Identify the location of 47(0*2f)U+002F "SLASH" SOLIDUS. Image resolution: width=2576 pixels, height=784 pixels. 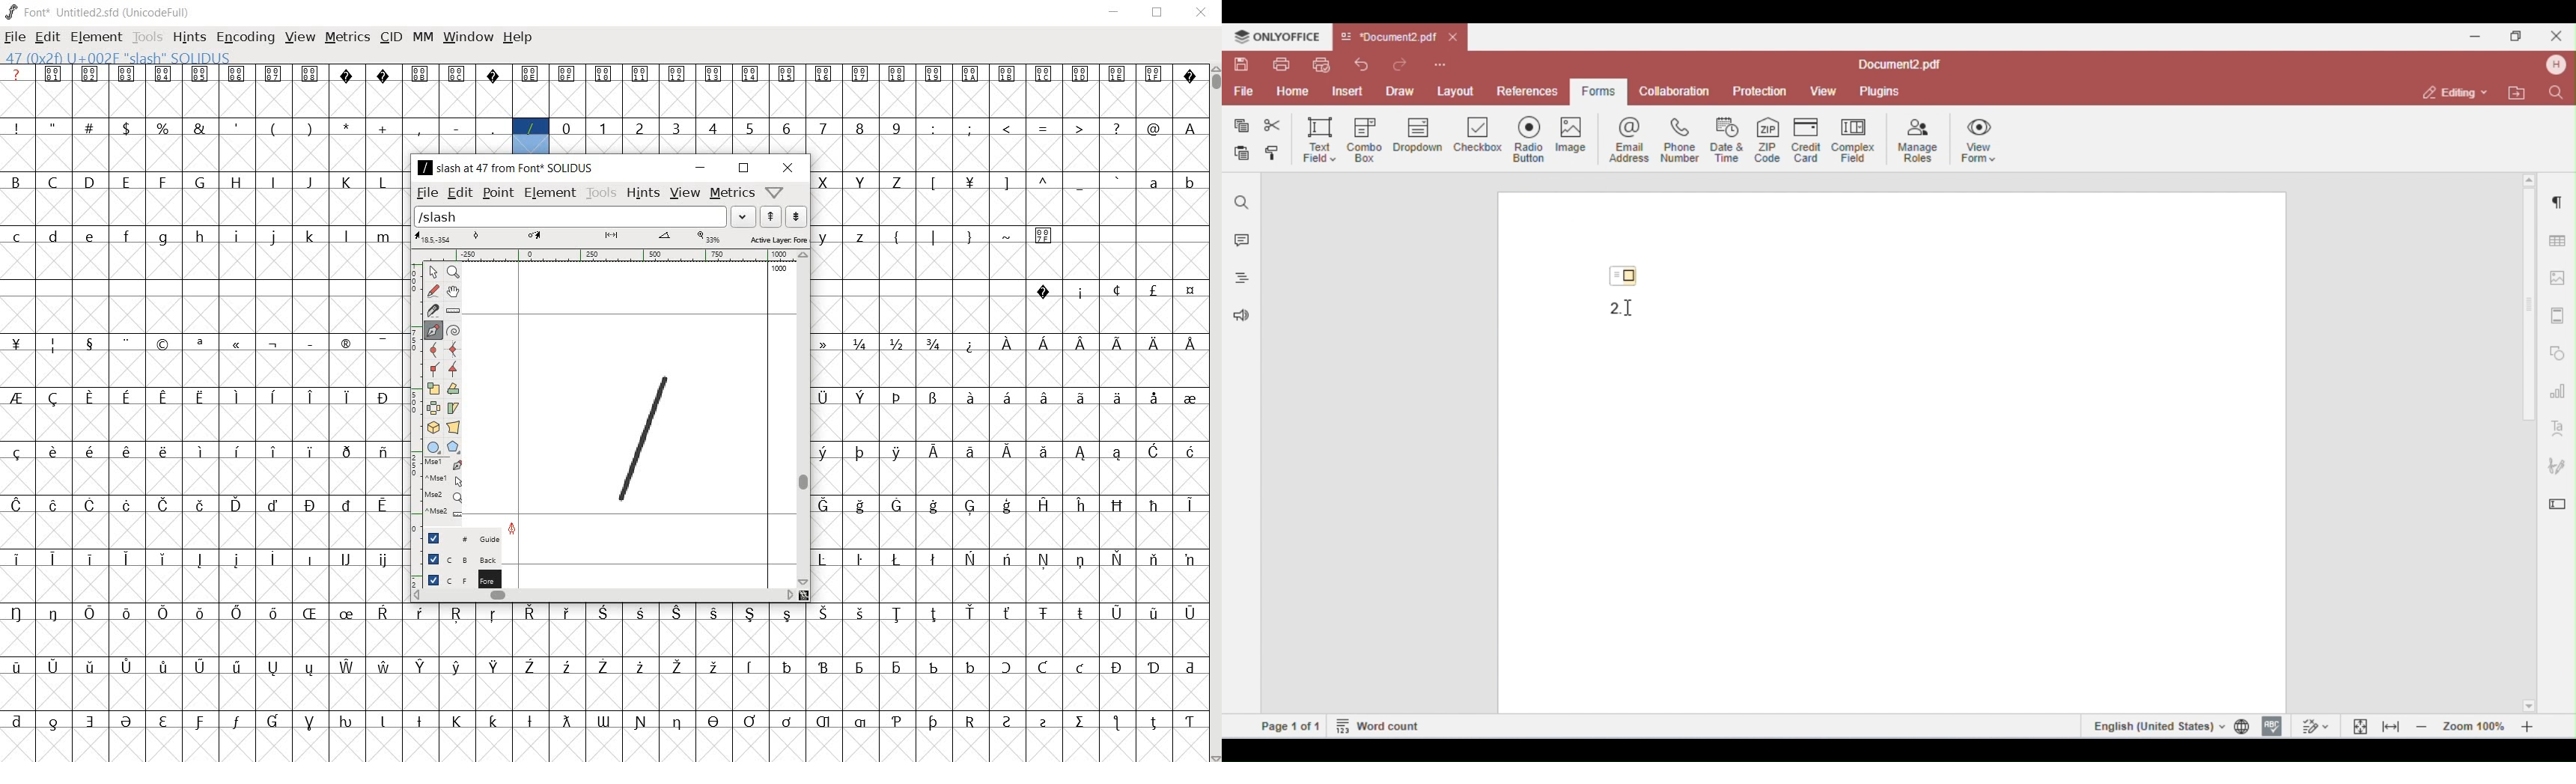
(118, 57).